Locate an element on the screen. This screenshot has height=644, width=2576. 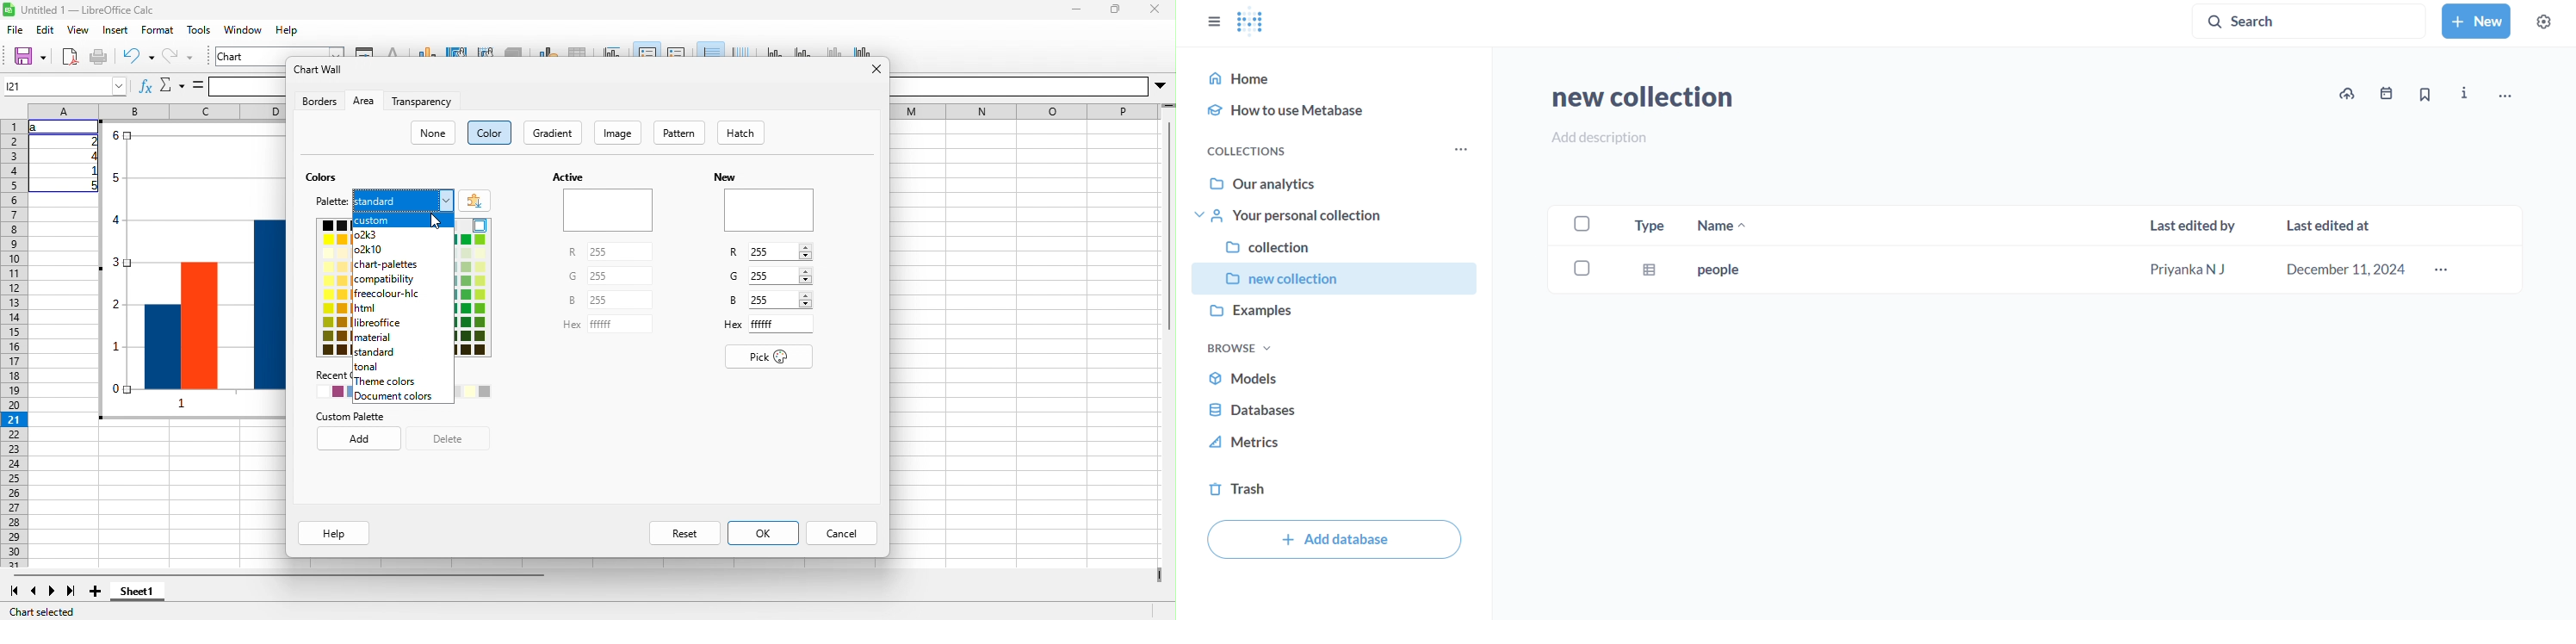
chart area is located at coordinates (280, 52).